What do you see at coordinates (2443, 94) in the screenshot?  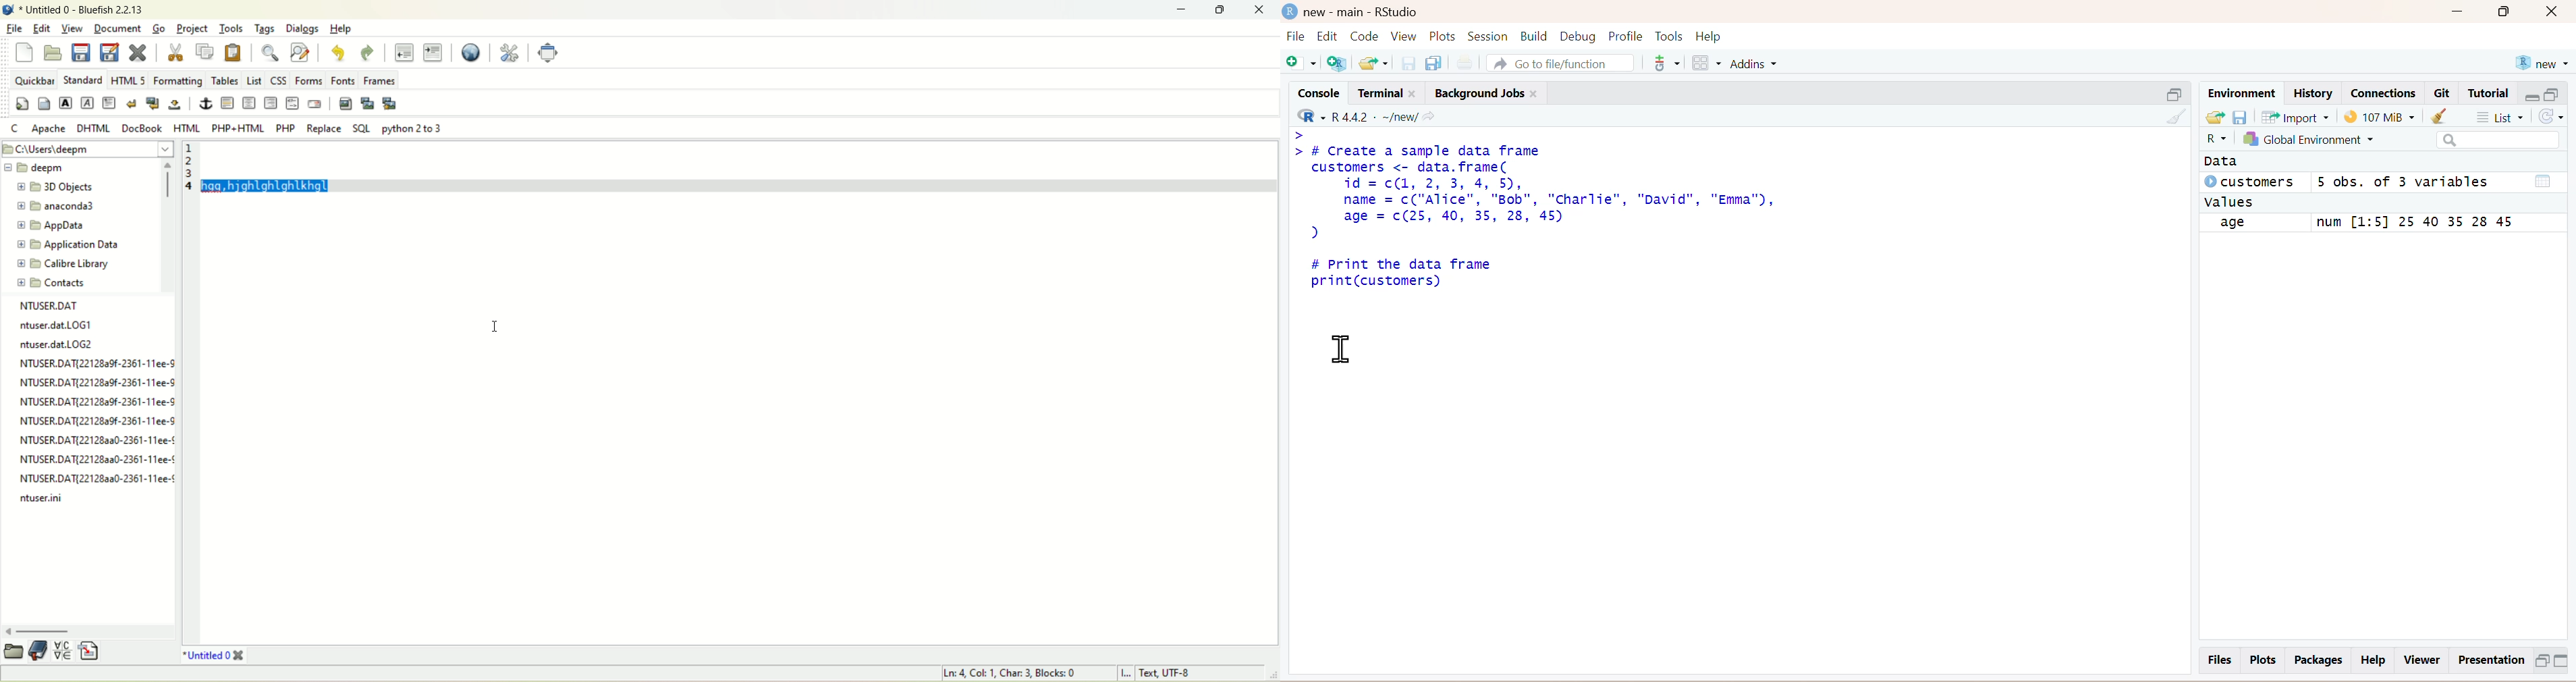 I see `Git` at bounding box center [2443, 94].